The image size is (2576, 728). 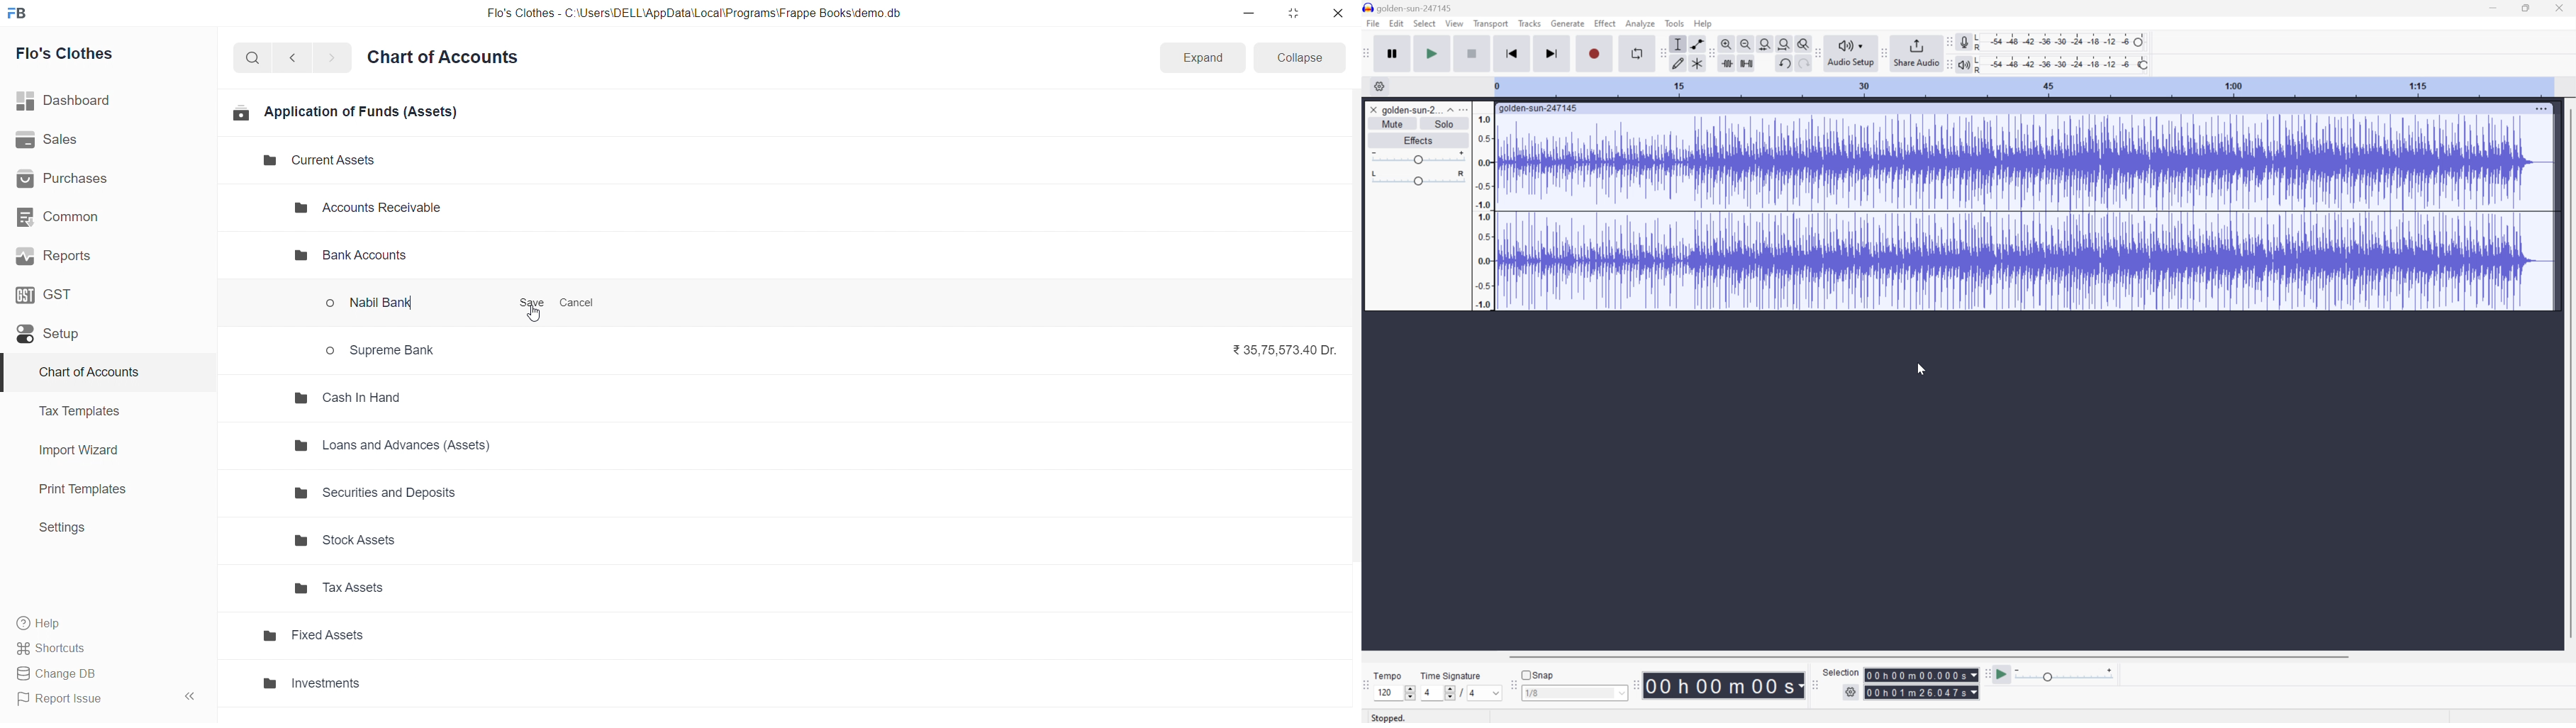 What do you see at coordinates (1450, 676) in the screenshot?
I see `Time signature` at bounding box center [1450, 676].